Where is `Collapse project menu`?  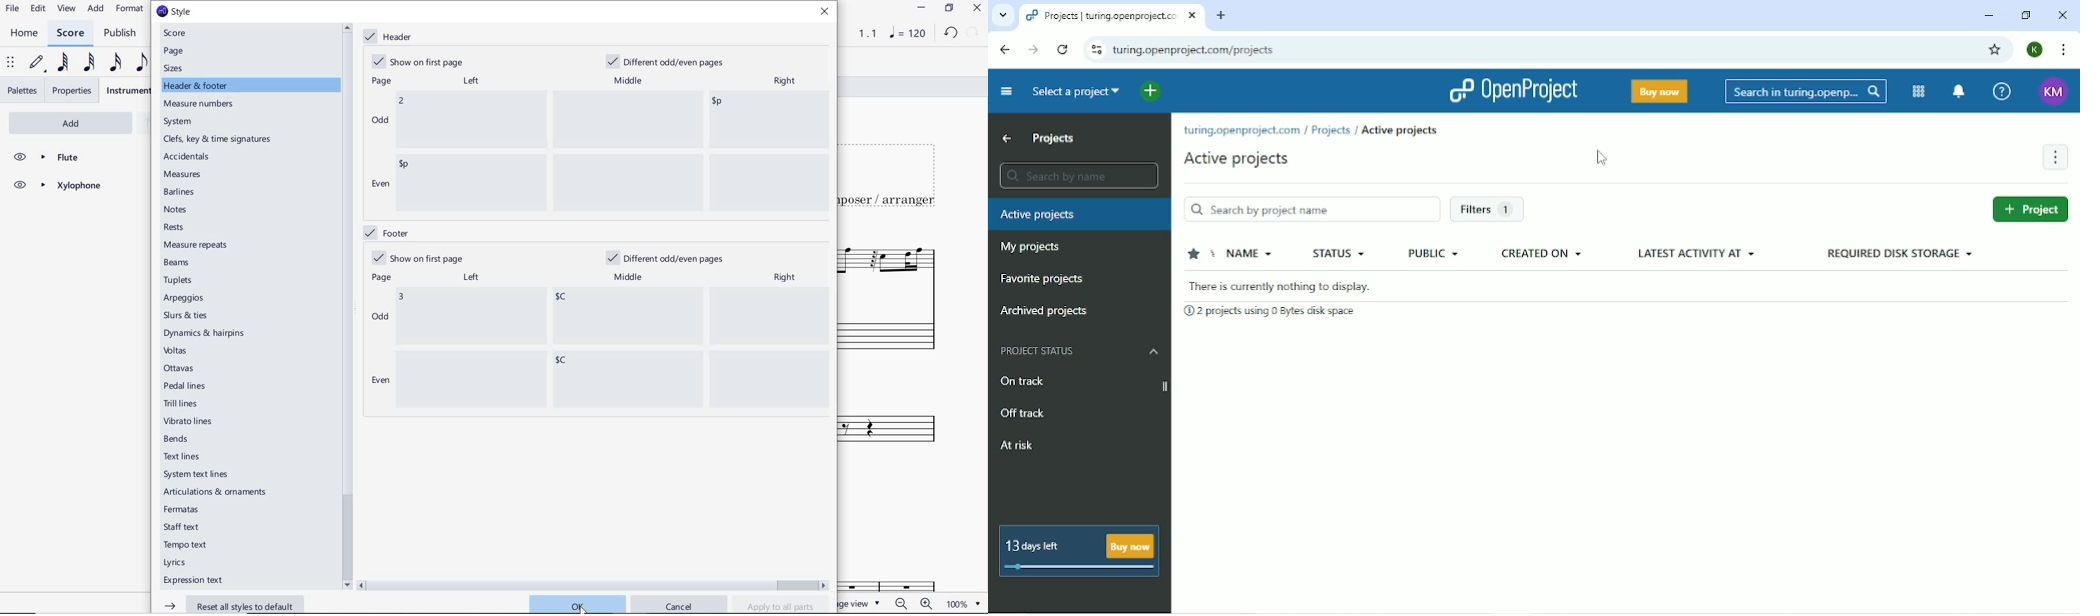 Collapse project menu is located at coordinates (1007, 92).